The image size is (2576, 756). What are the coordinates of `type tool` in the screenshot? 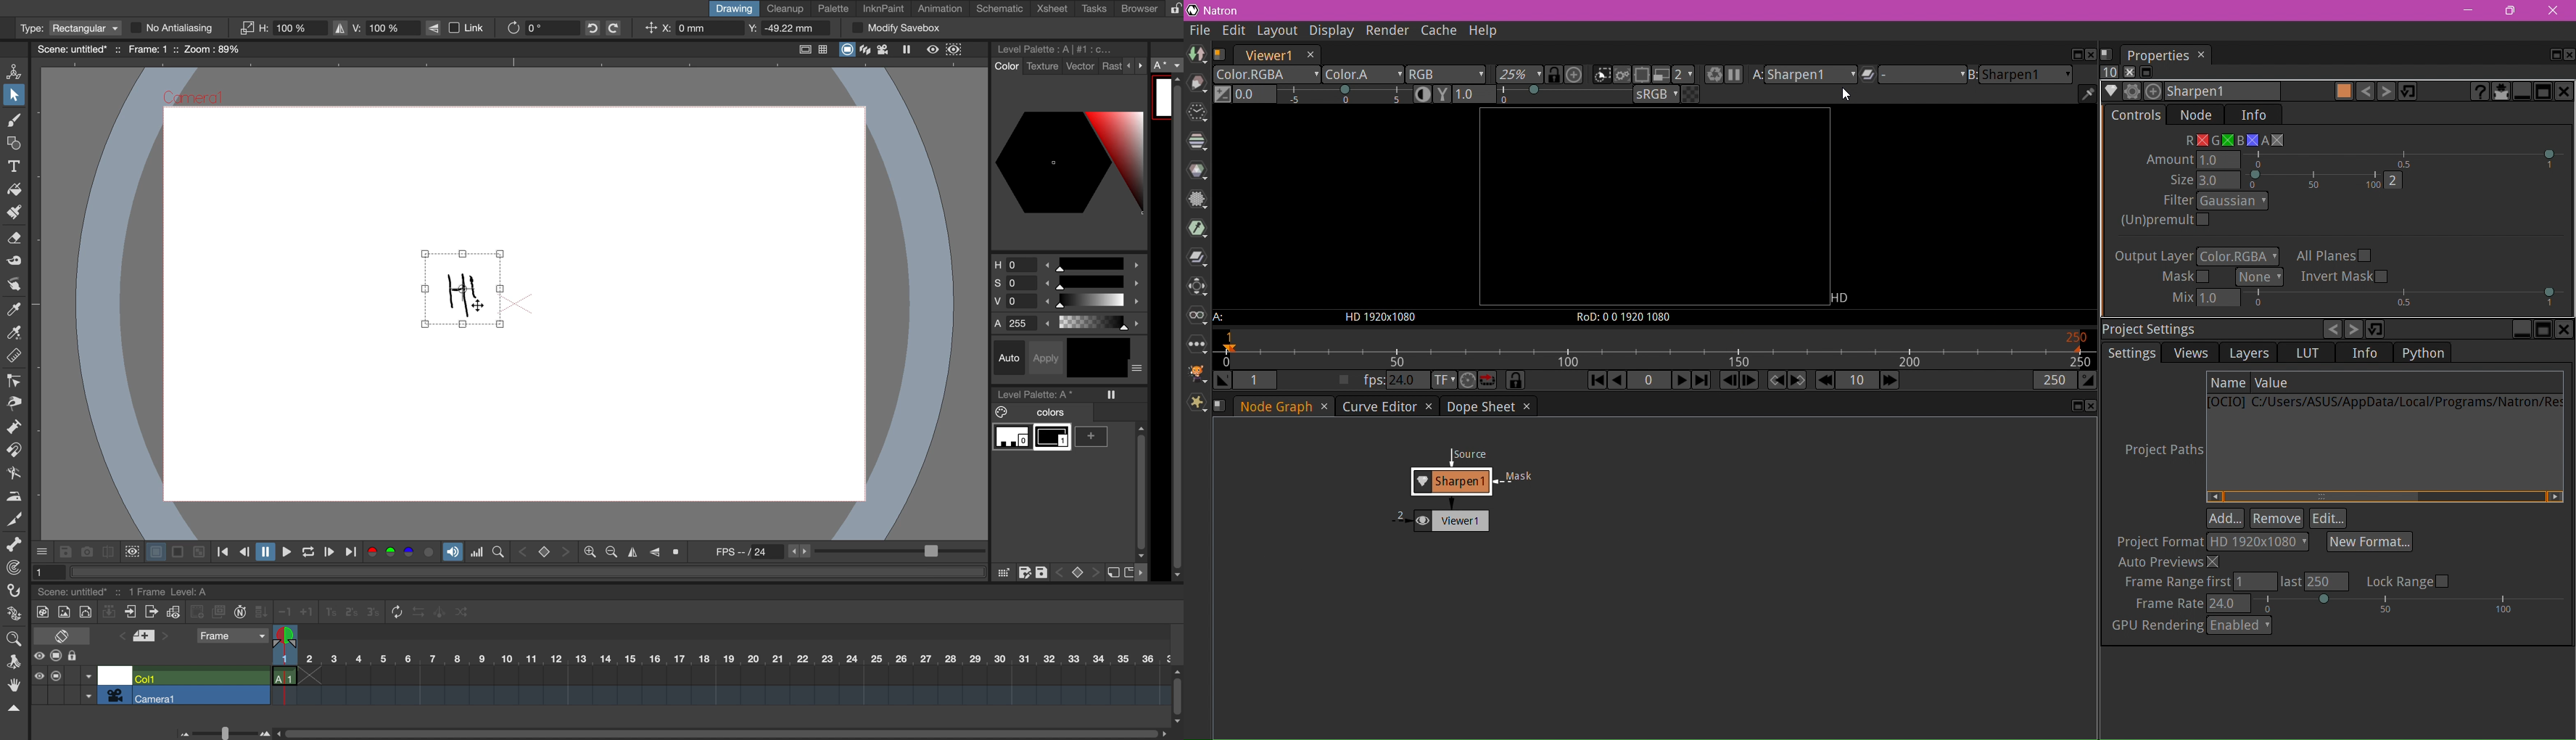 It's located at (14, 164).